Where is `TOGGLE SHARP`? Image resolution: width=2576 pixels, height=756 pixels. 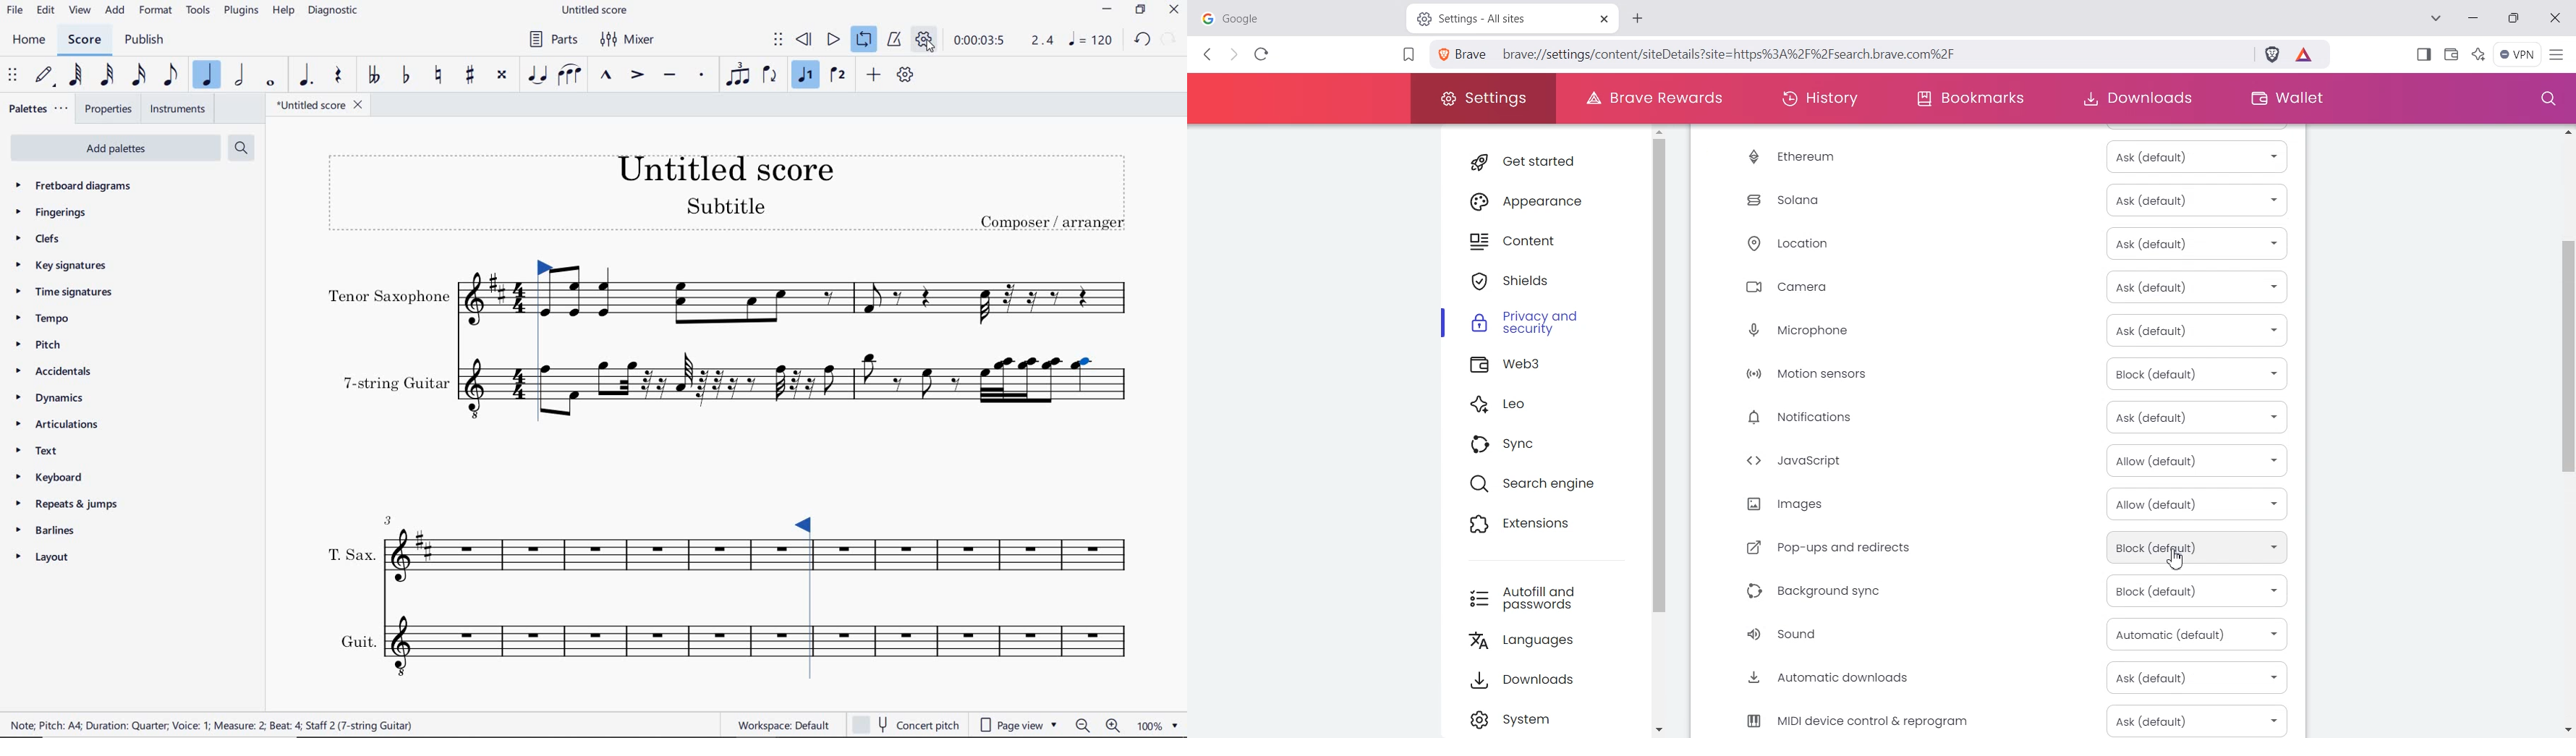
TOGGLE SHARP is located at coordinates (471, 74).